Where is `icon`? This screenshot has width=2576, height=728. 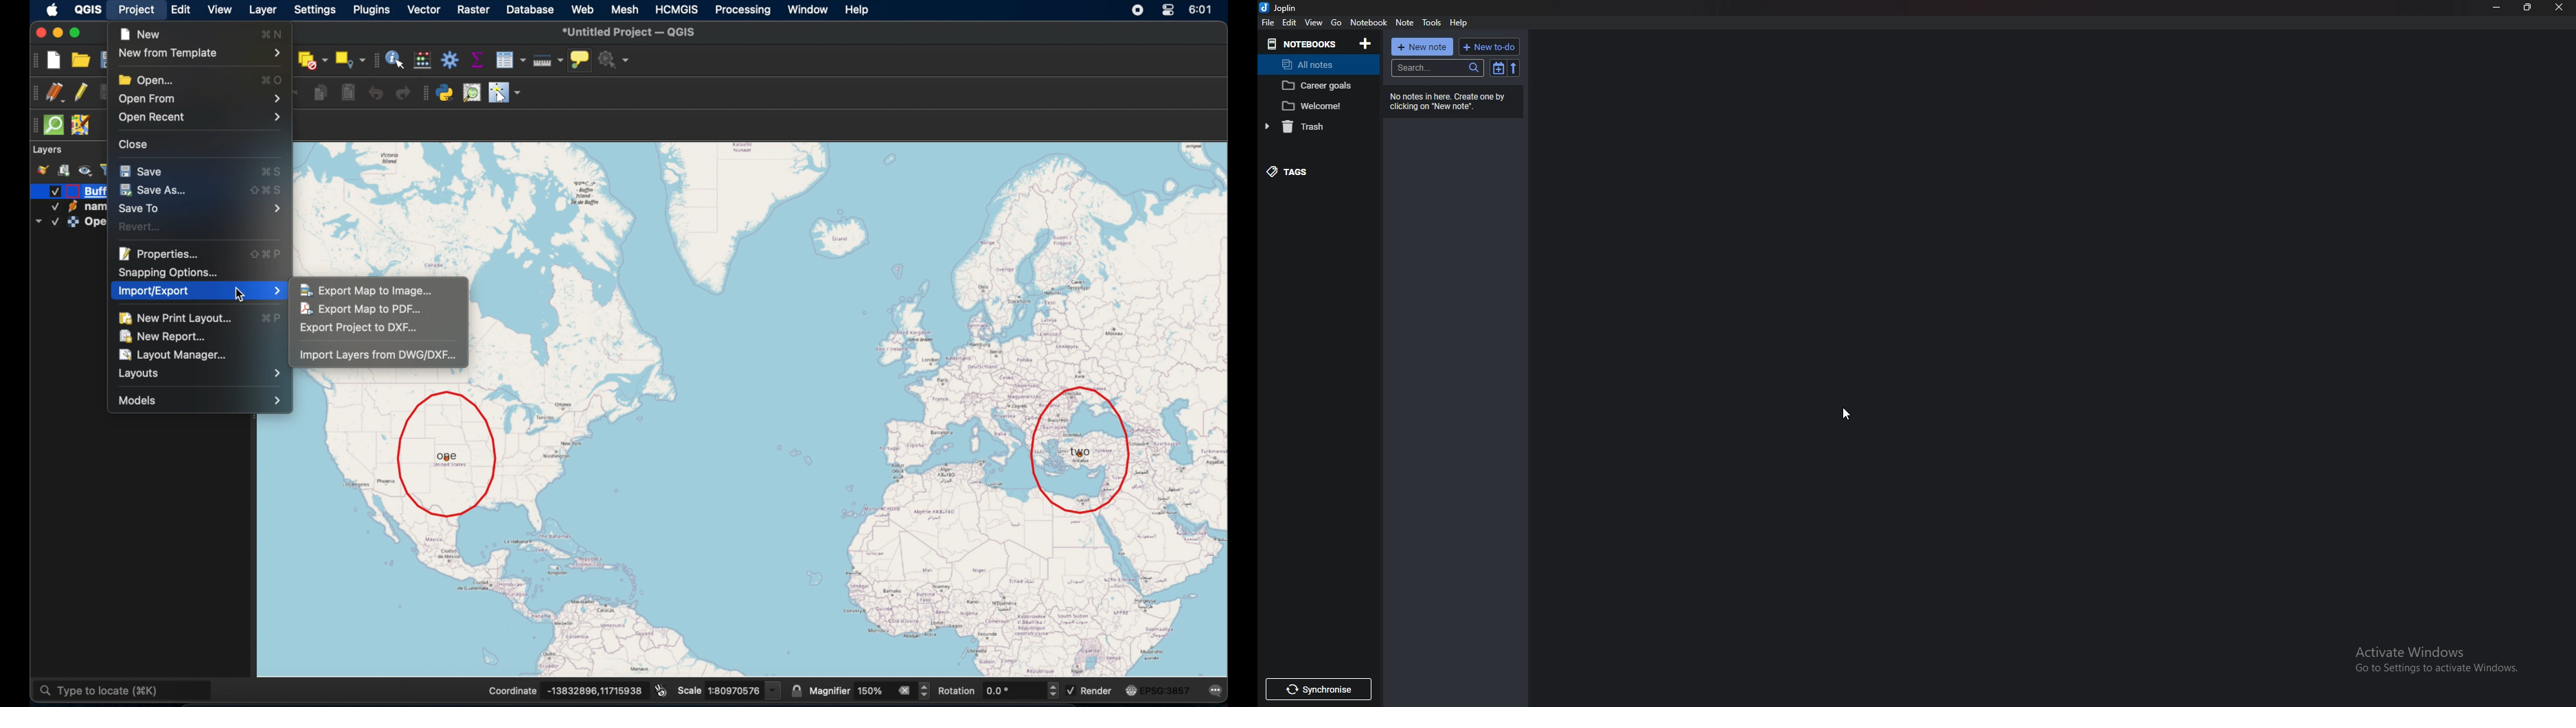 icon is located at coordinates (72, 191).